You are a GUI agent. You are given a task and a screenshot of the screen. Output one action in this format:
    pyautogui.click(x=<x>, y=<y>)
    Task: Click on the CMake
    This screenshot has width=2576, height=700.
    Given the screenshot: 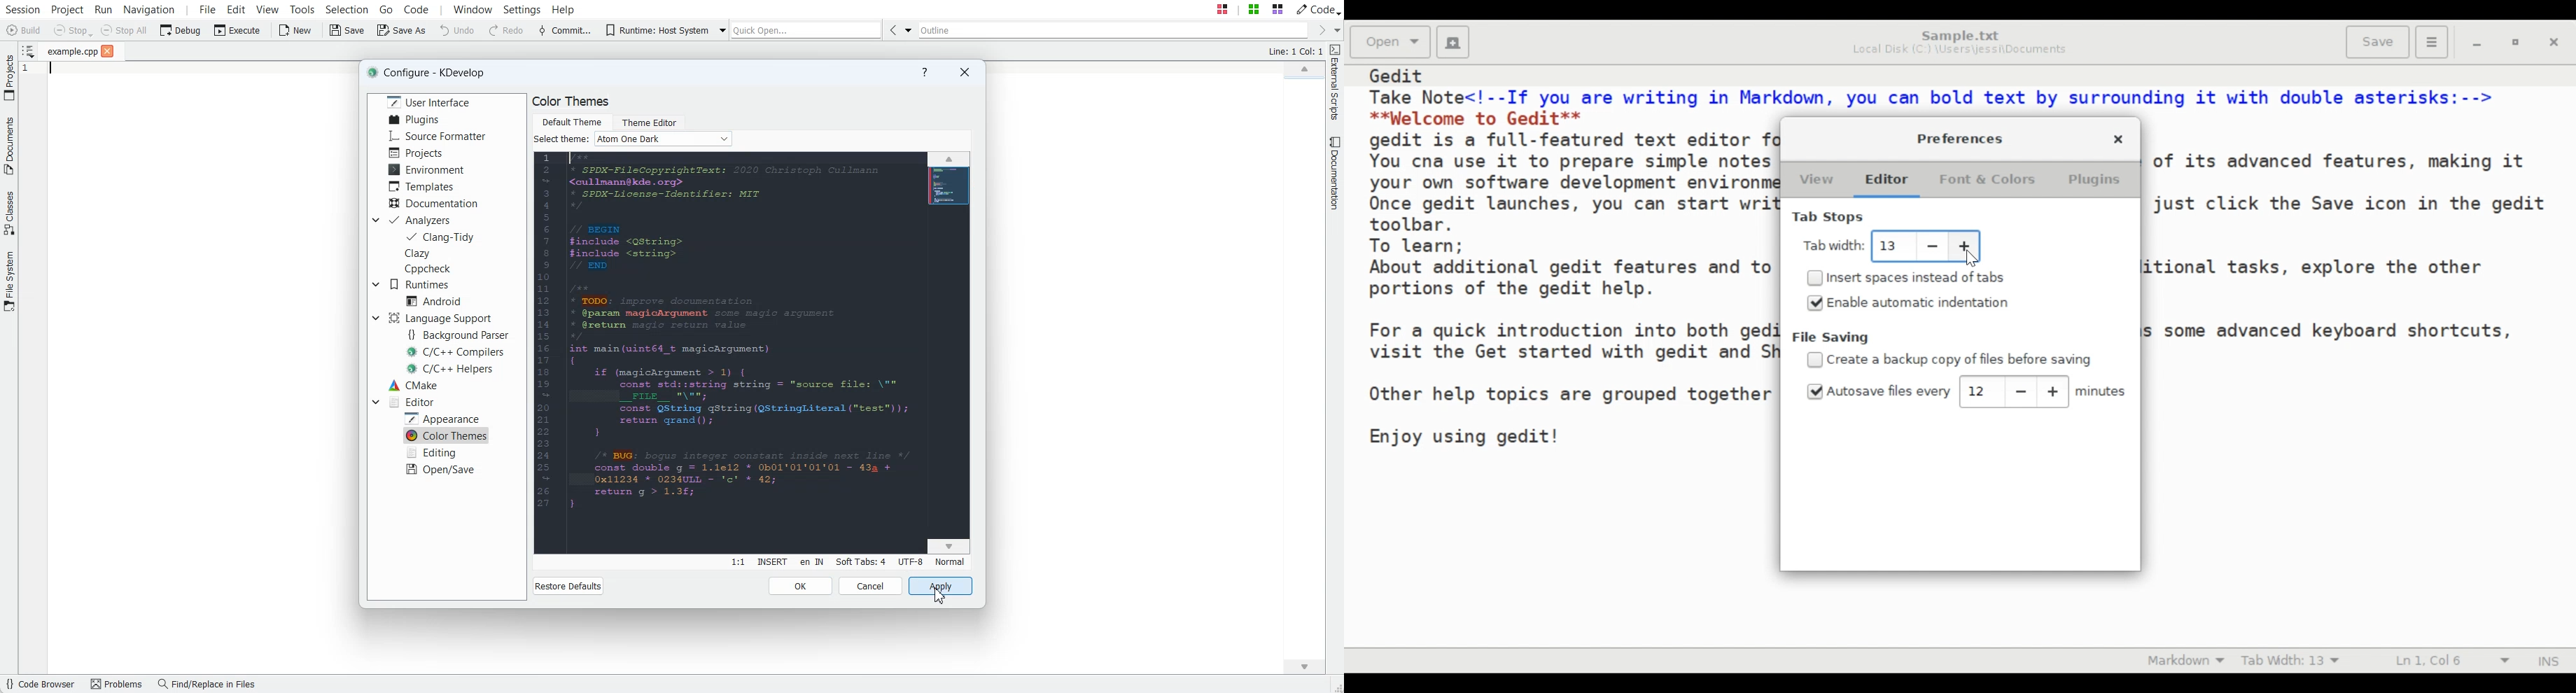 What is the action you would take?
    pyautogui.click(x=413, y=385)
    